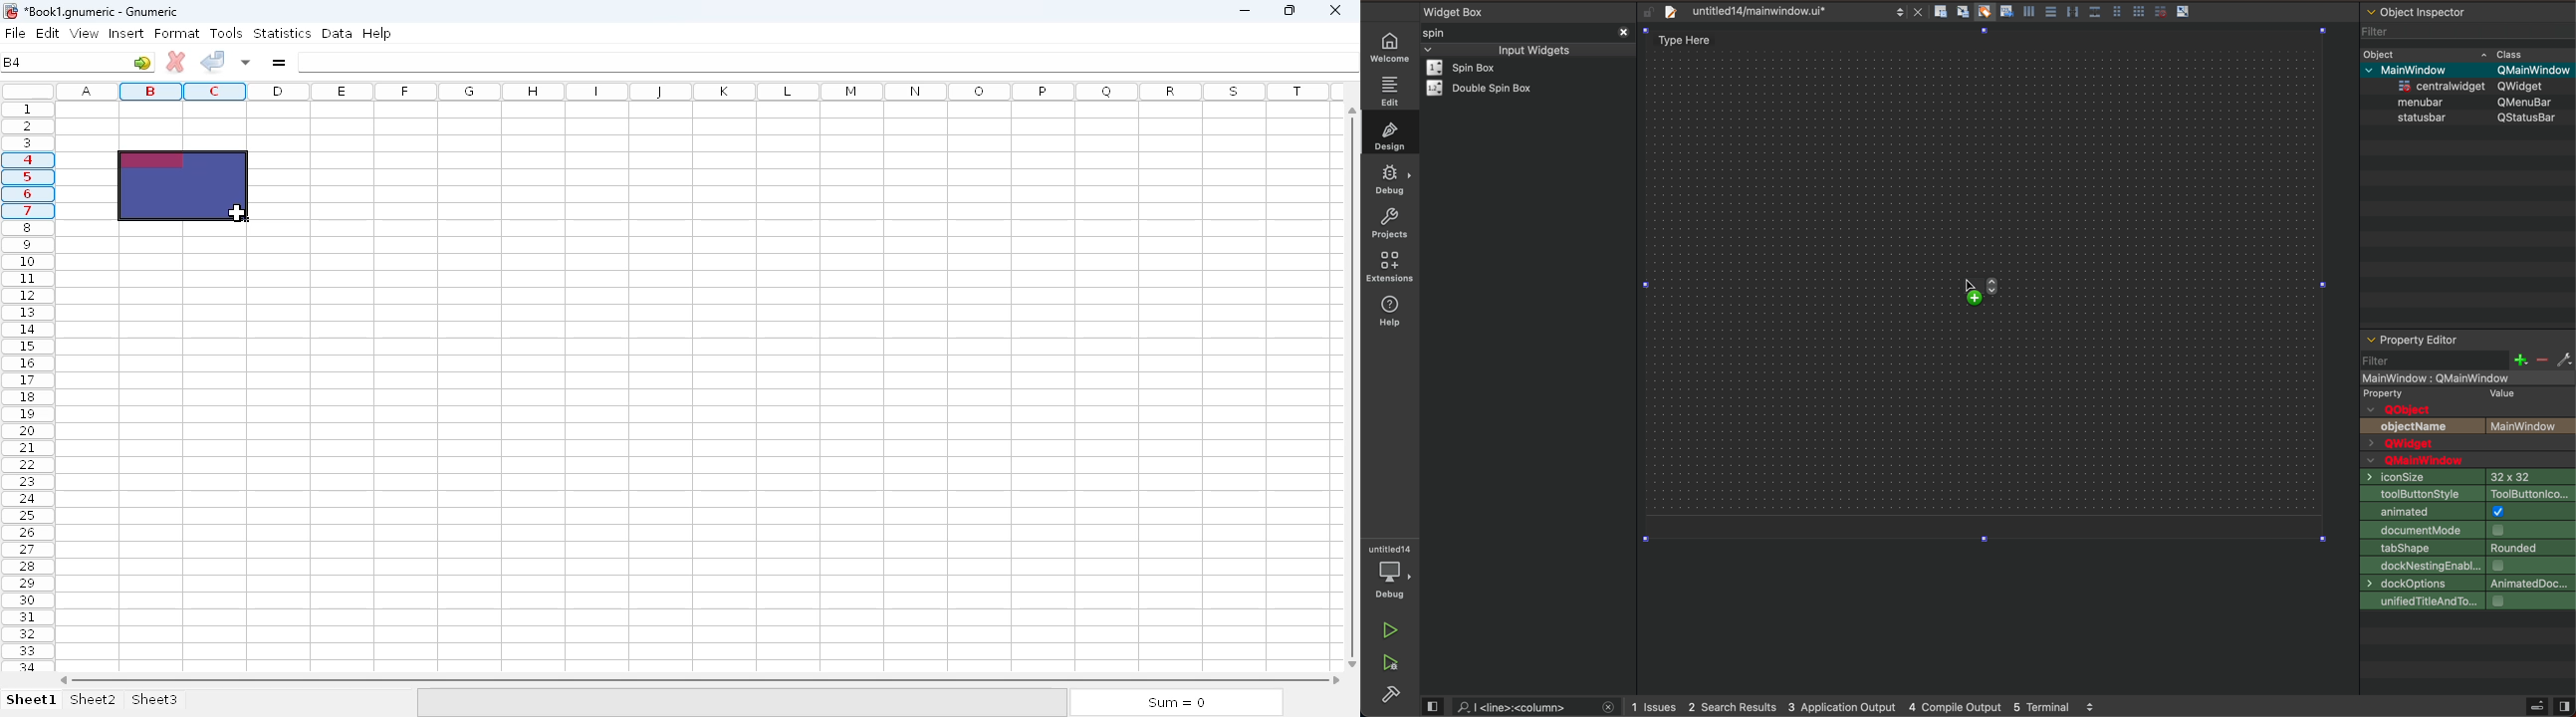 Image resolution: width=2576 pixels, height=728 pixels. I want to click on accept change, so click(214, 61).